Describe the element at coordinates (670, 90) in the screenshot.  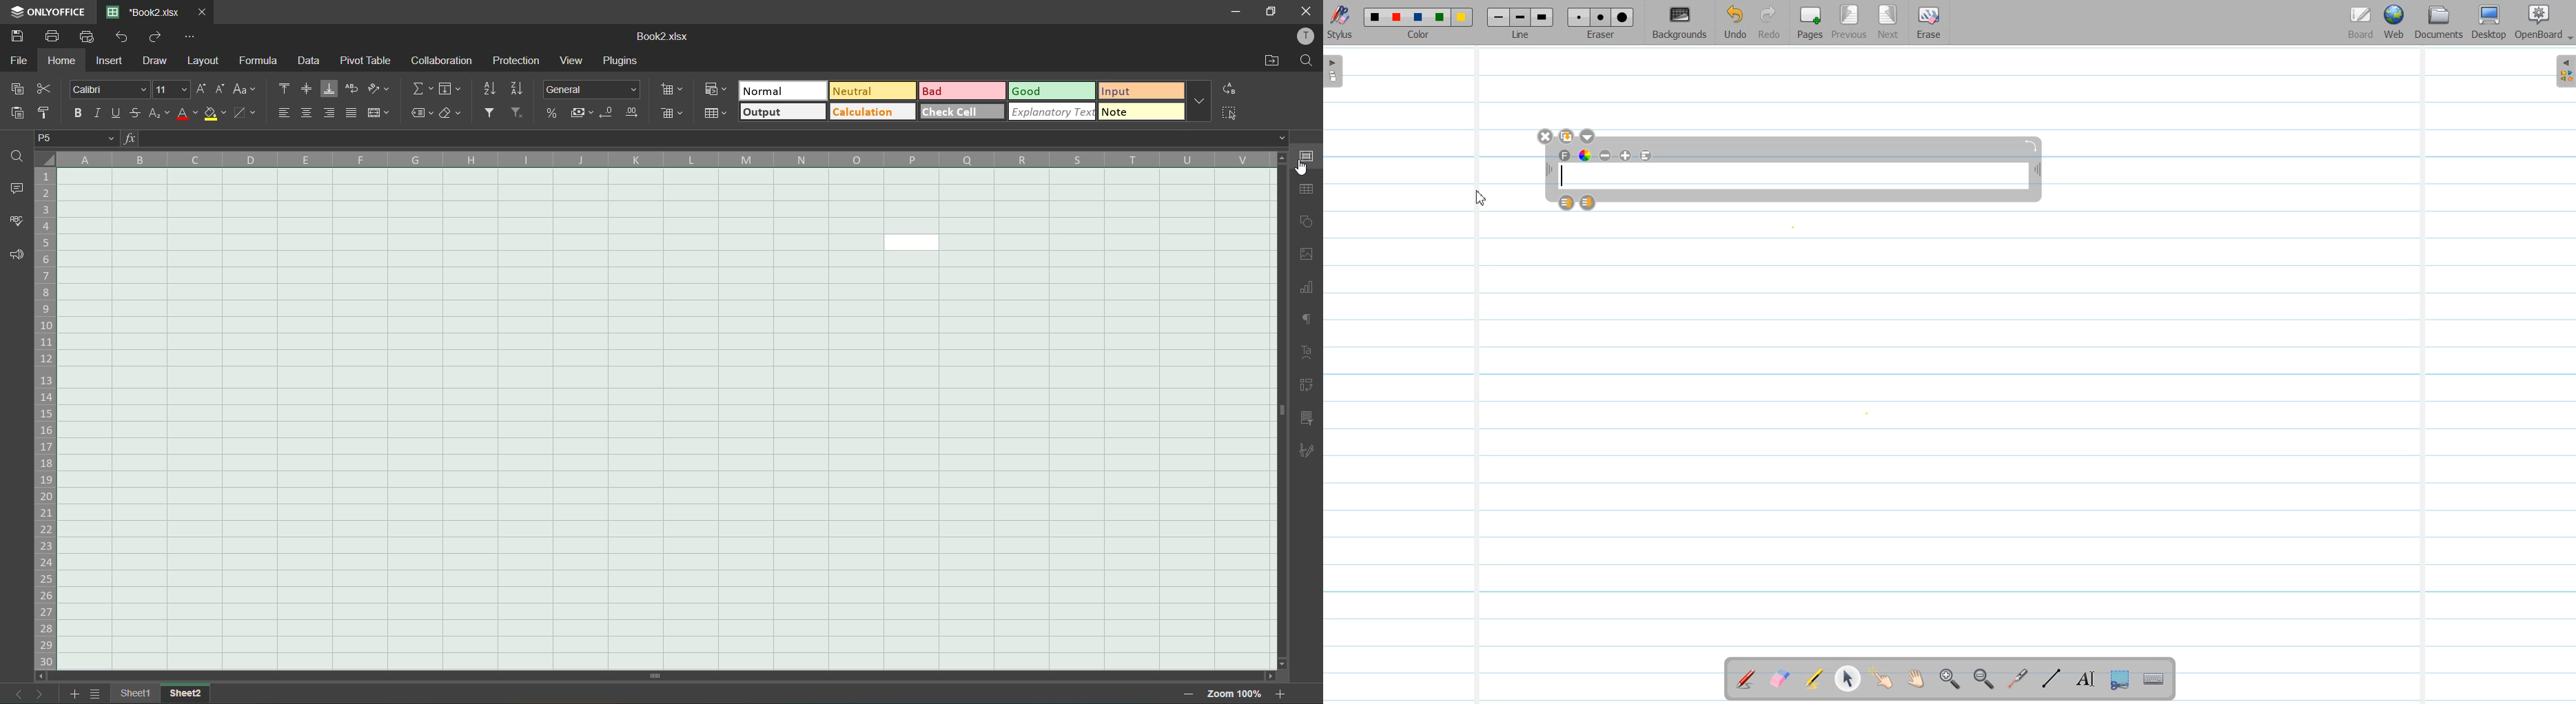
I see `insert cells` at that location.